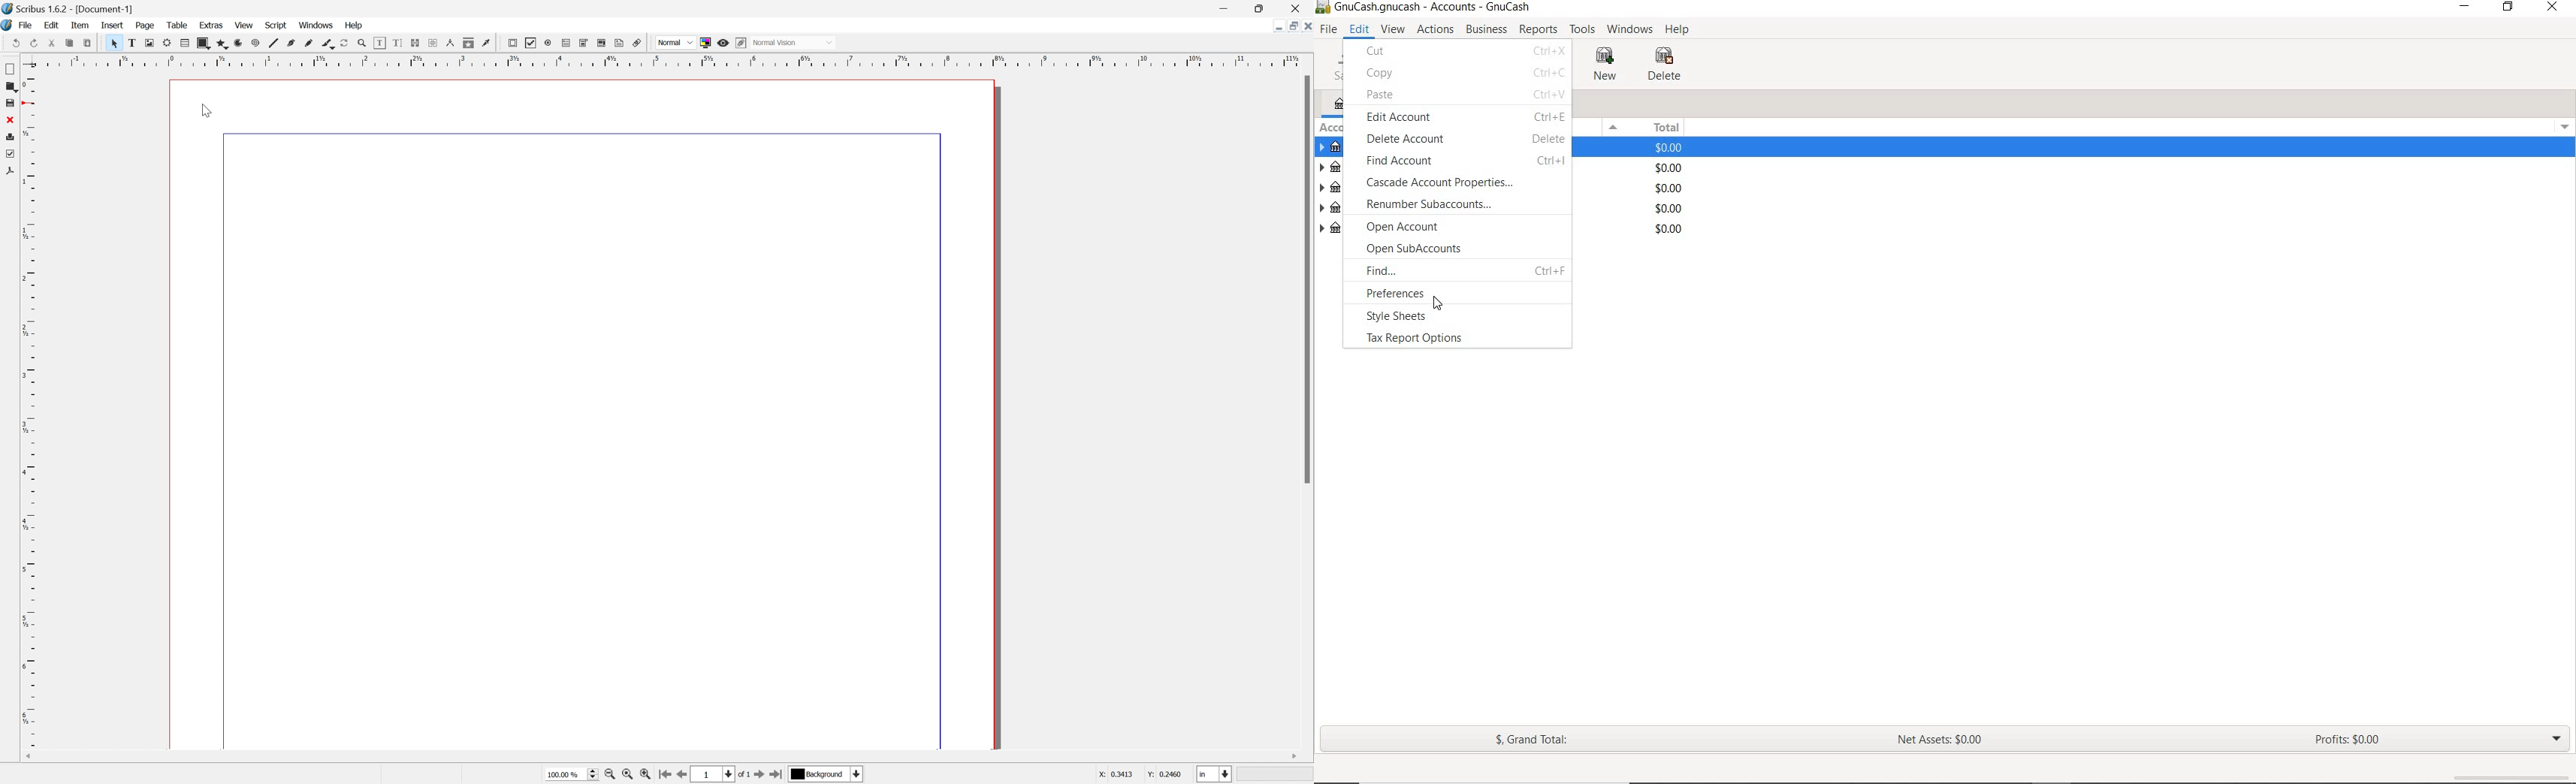 The width and height of the screenshot is (2576, 784). Describe the element at coordinates (114, 24) in the screenshot. I see `insert` at that location.